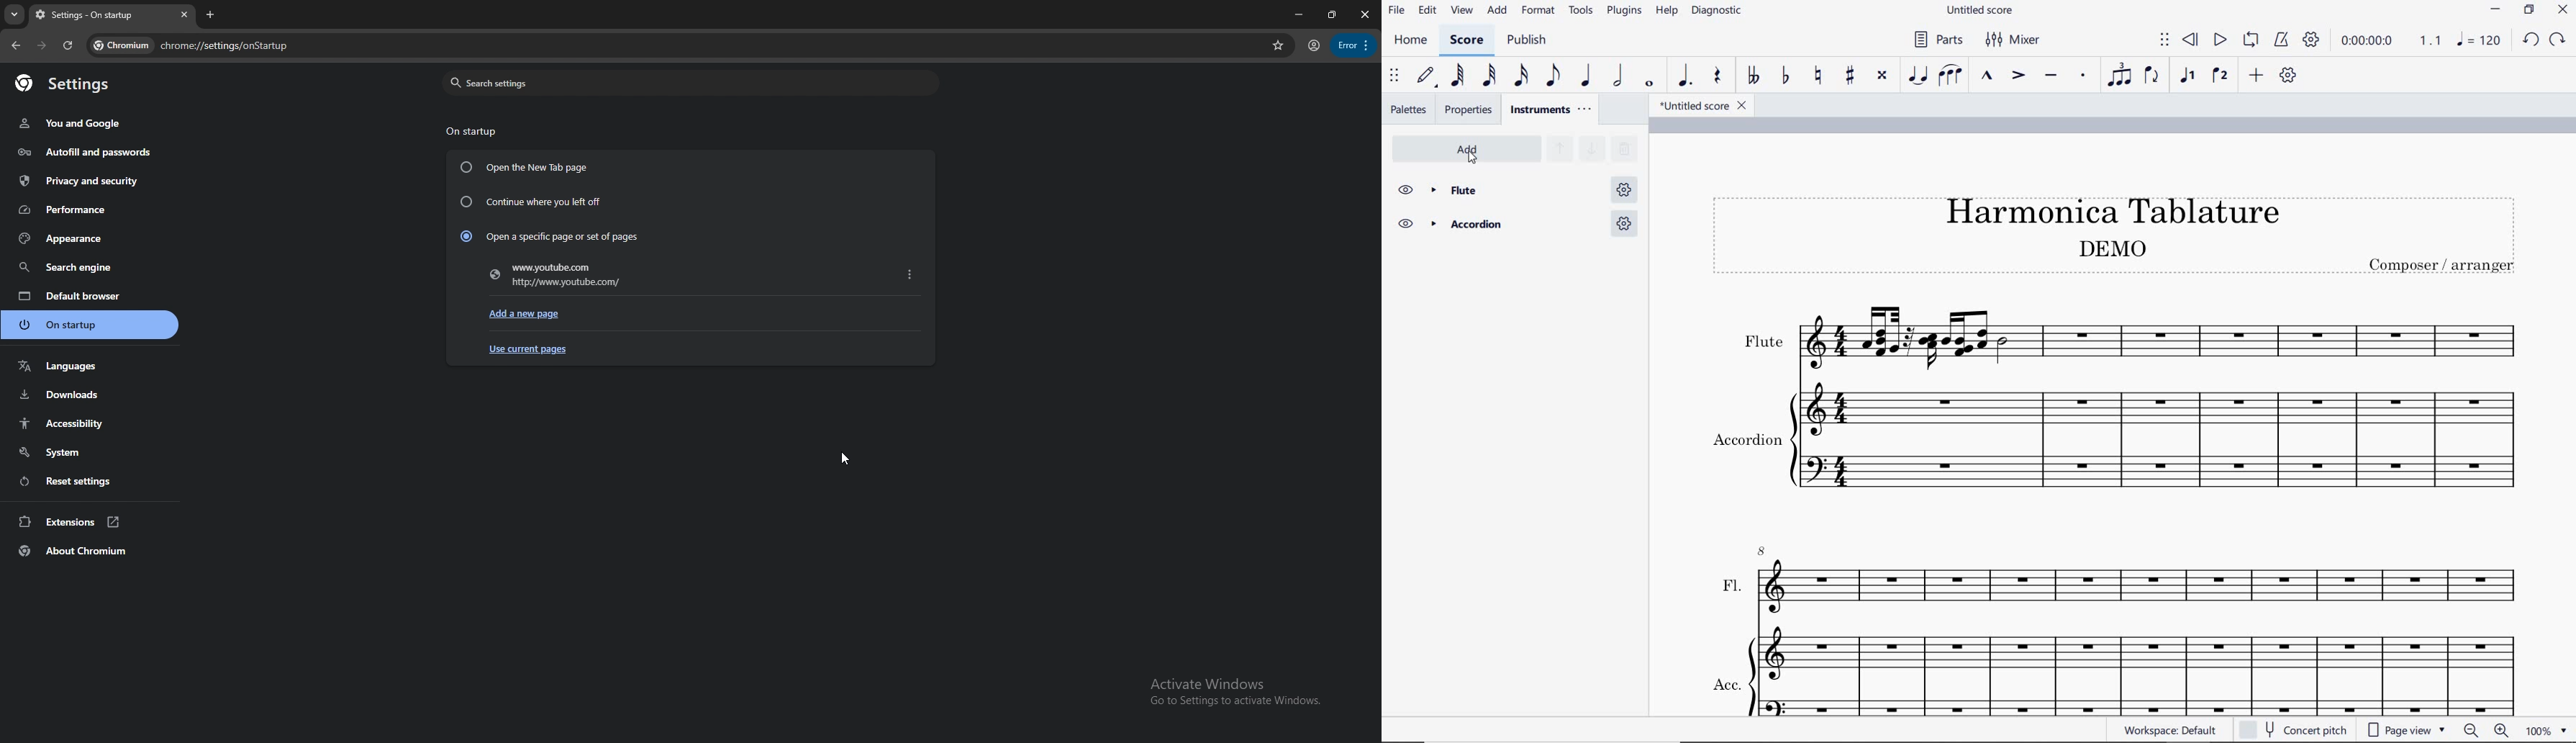 The width and height of the screenshot is (2576, 756). I want to click on augmentation dot, so click(1685, 75).